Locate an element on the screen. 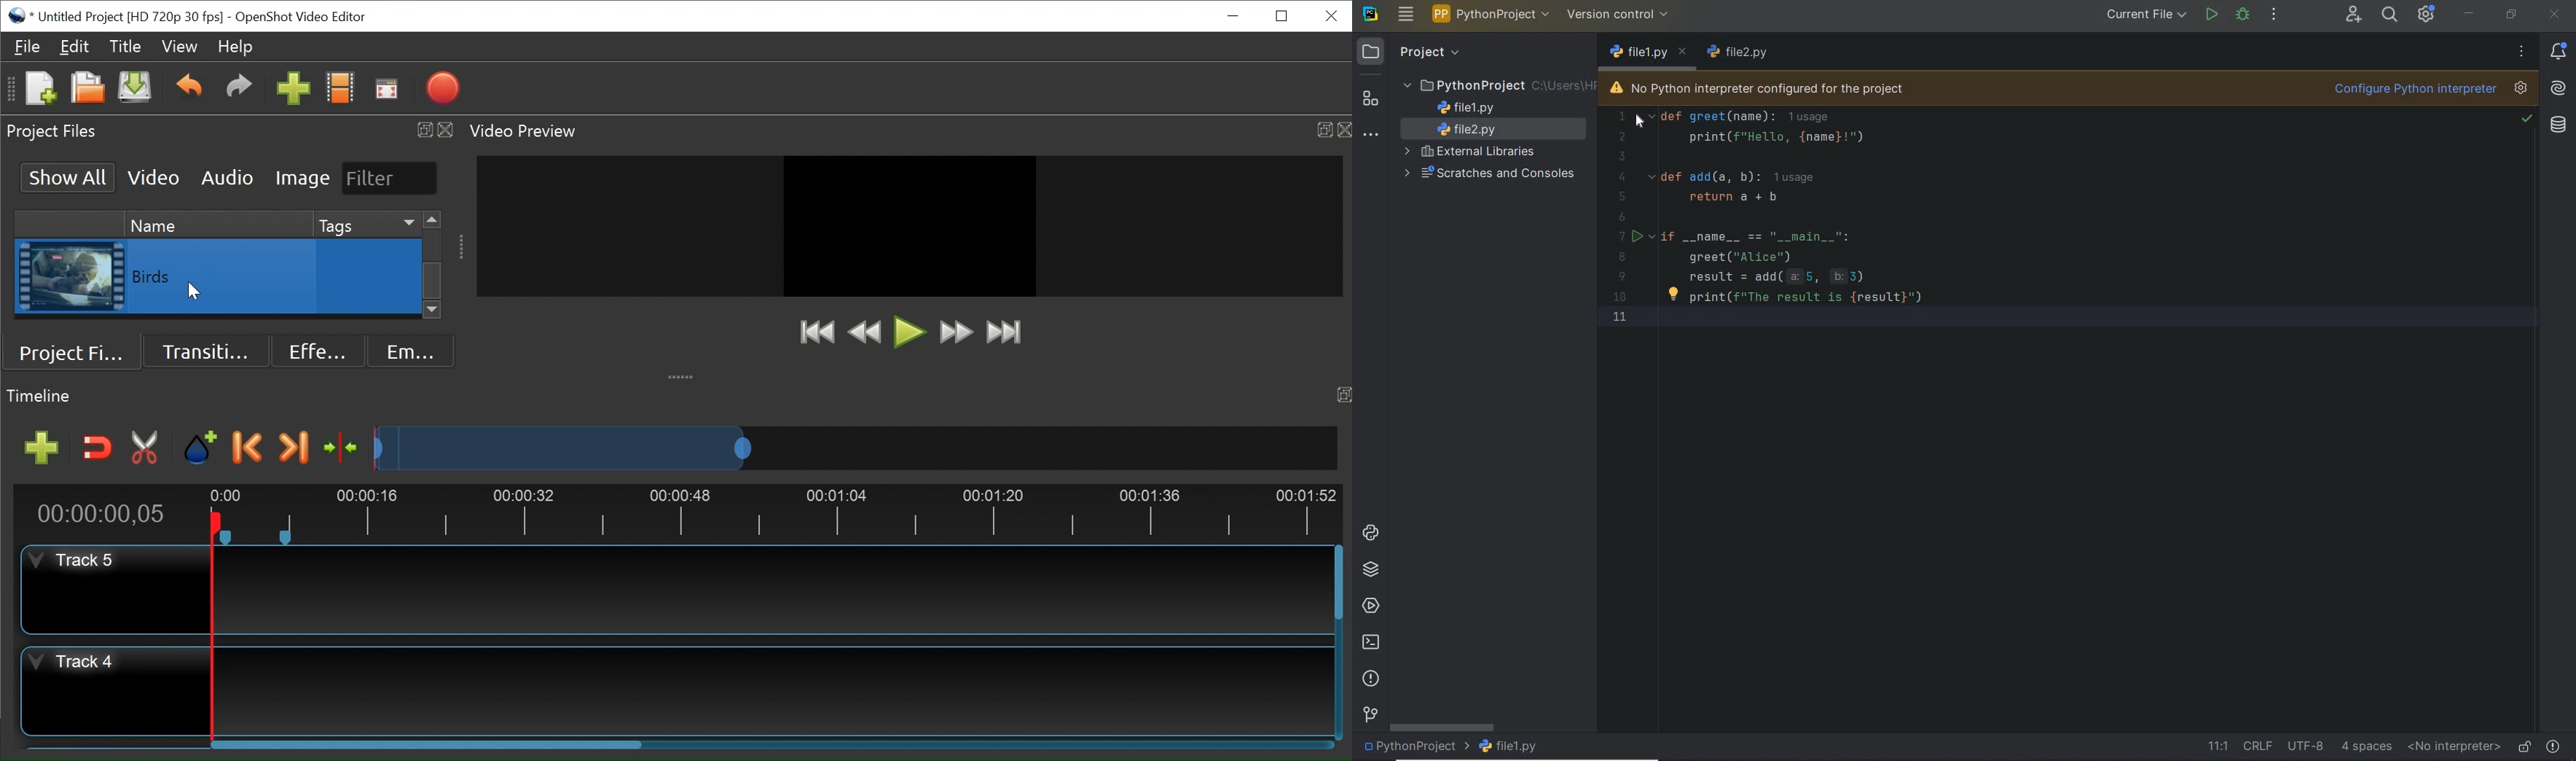 The width and height of the screenshot is (2576, 784). run is located at coordinates (2212, 13).